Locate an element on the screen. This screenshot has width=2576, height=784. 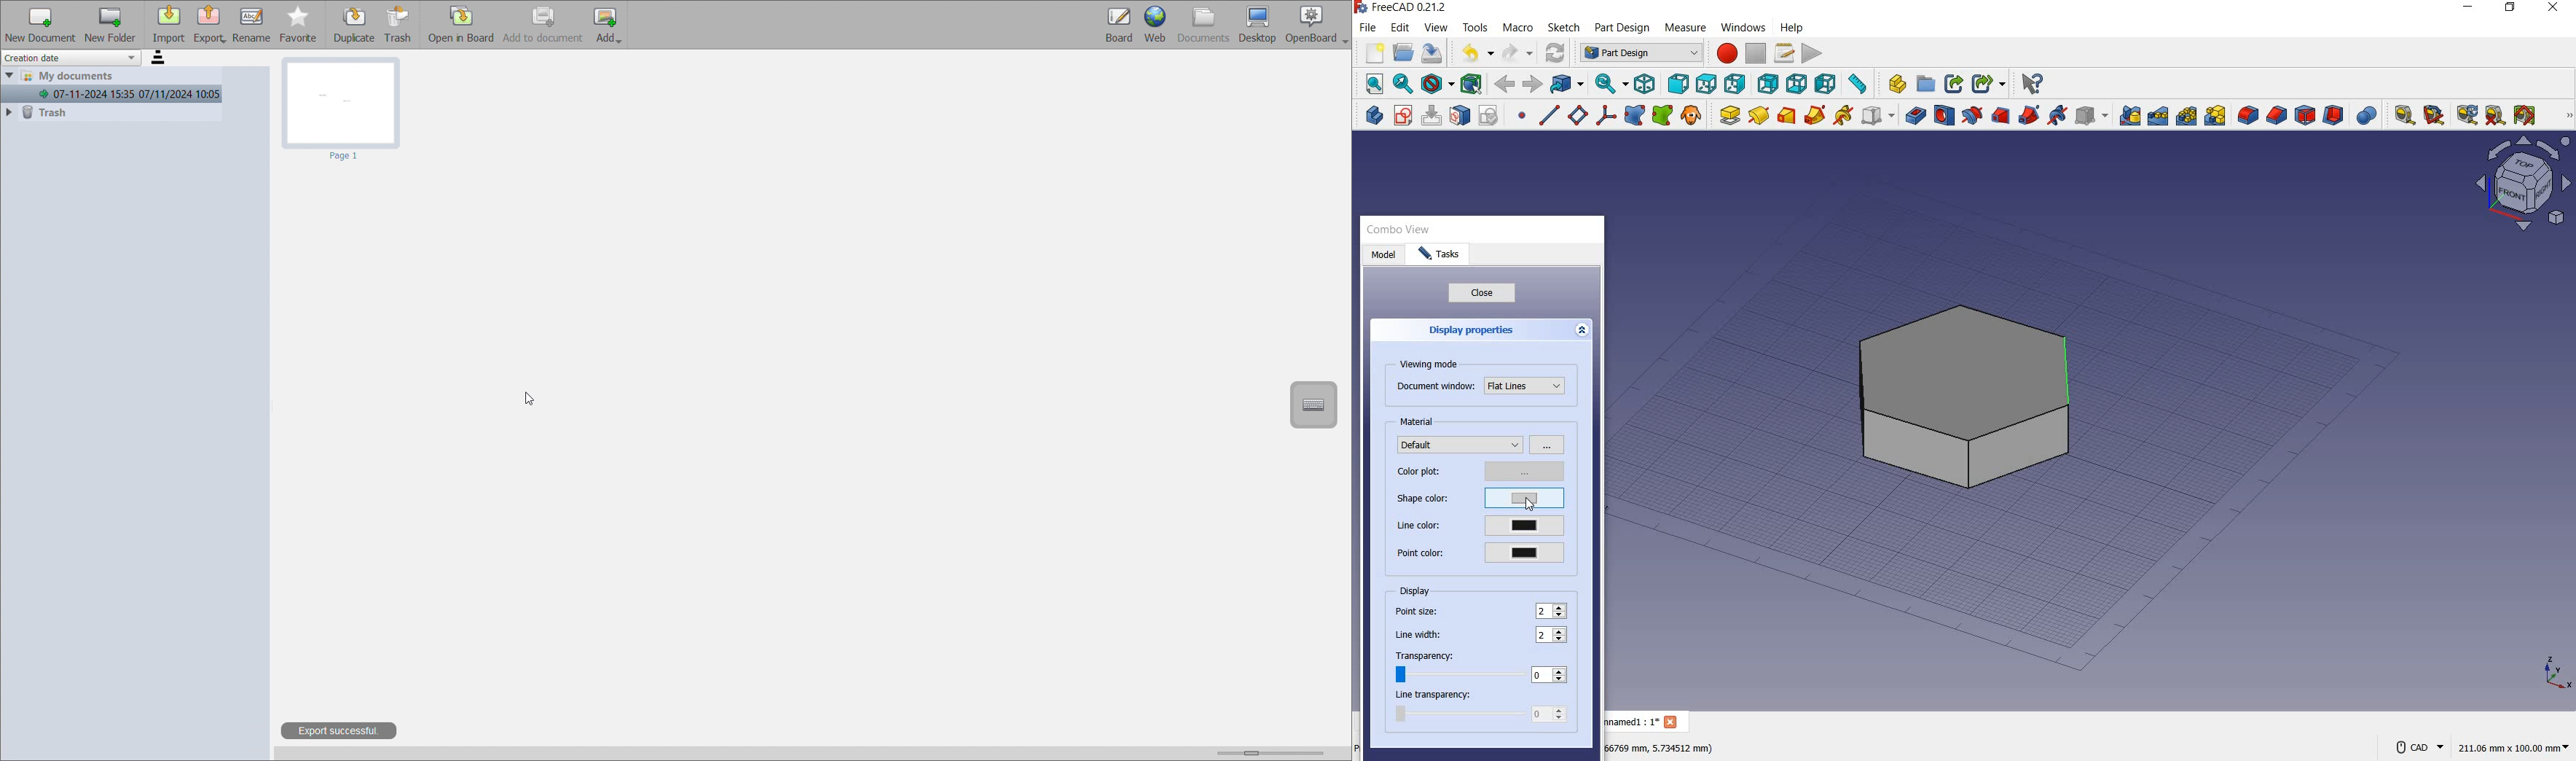
MINIMIZE is located at coordinates (2469, 9).